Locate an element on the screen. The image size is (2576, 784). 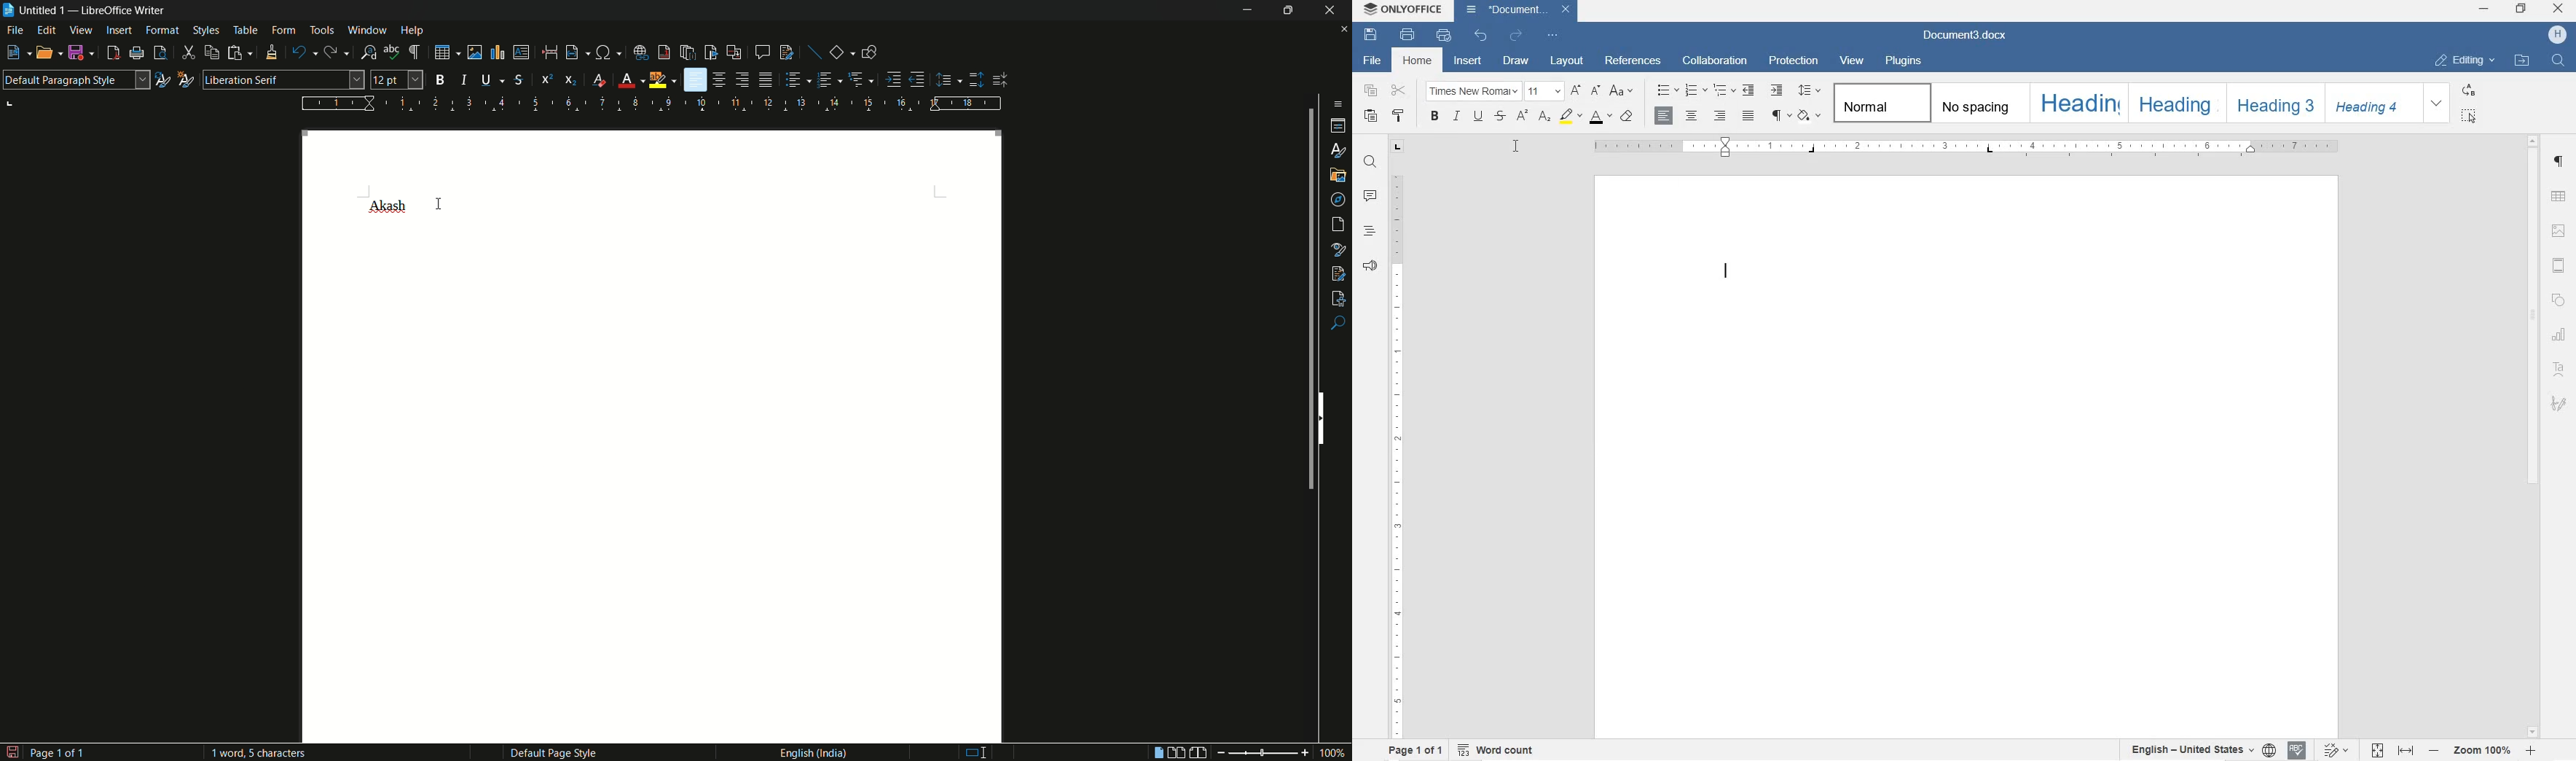
font size is located at coordinates (397, 80).